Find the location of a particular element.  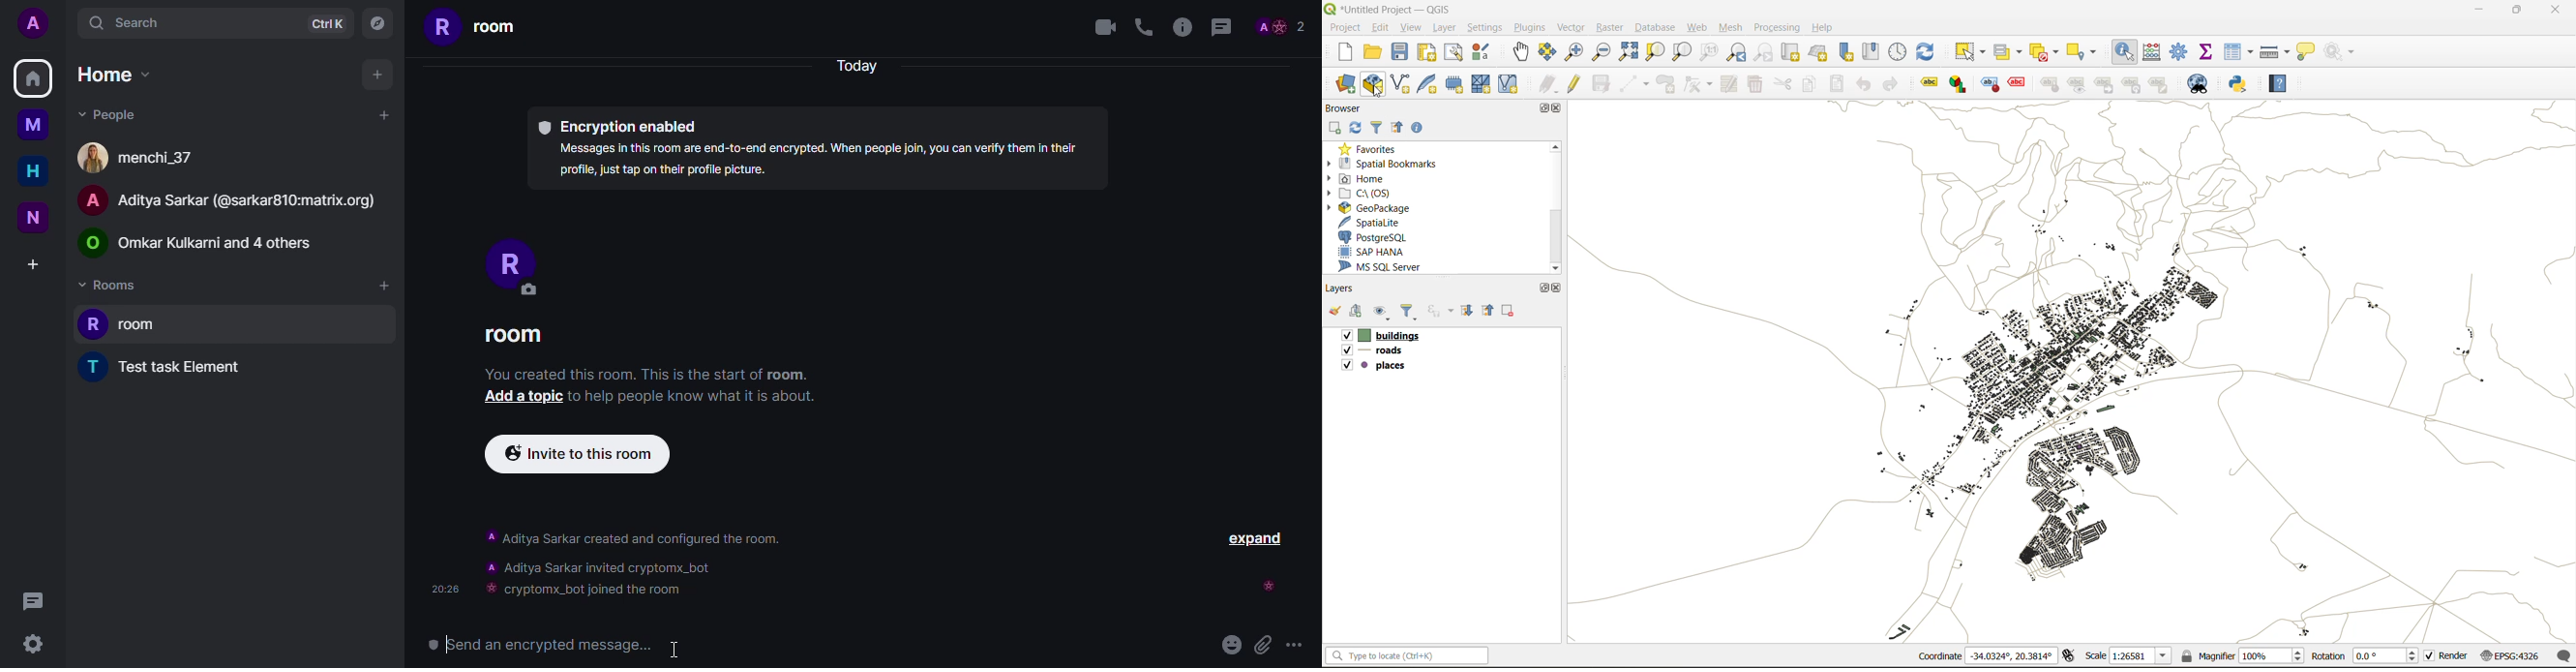

hierarchy is located at coordinates (2135, 85).